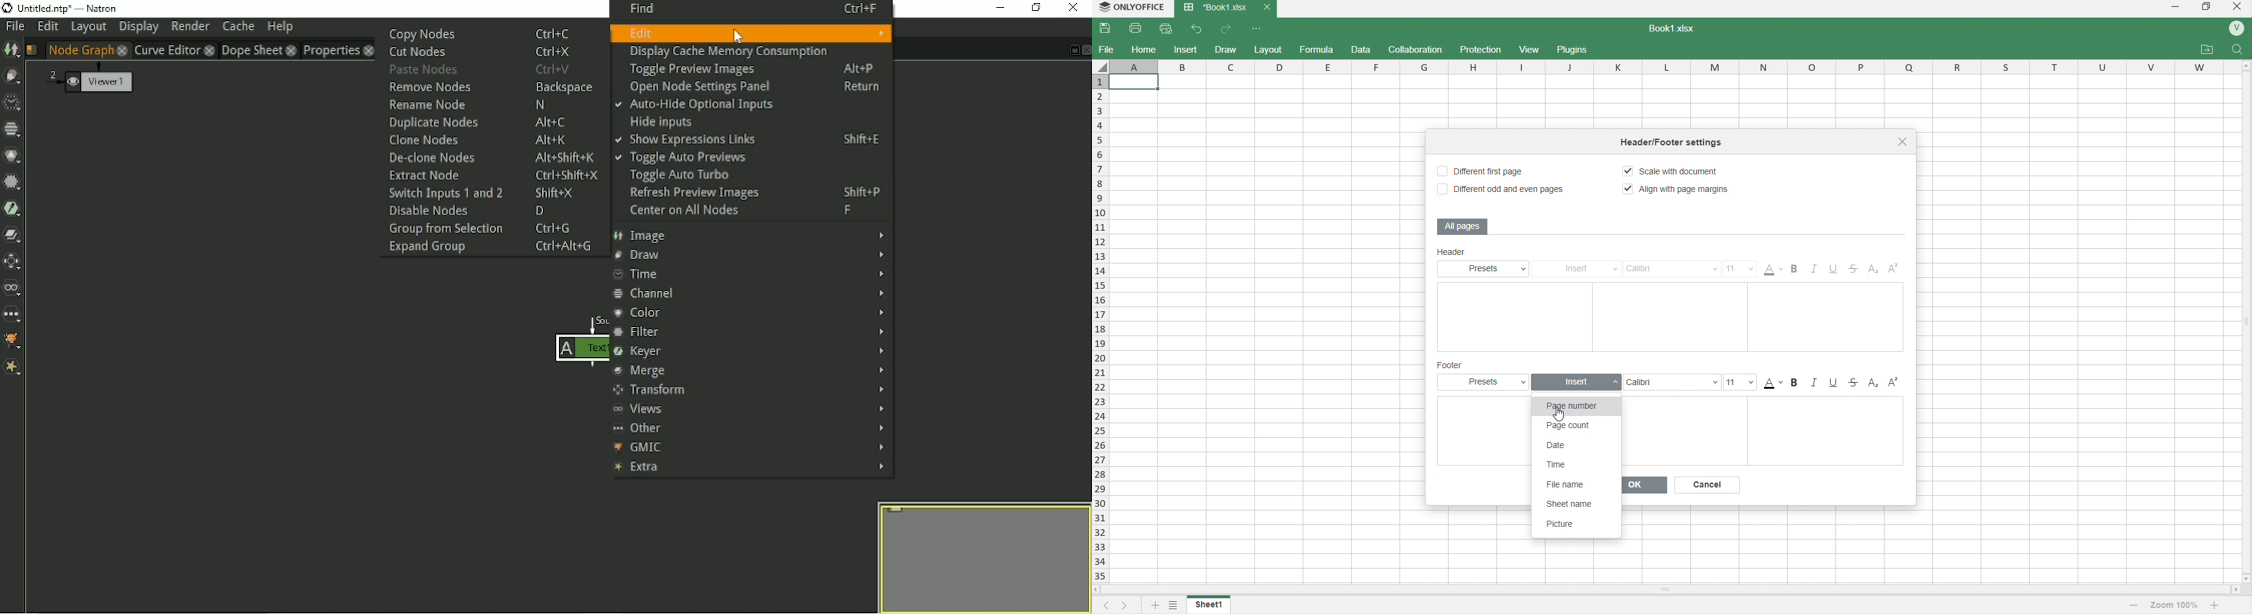 Image resolution: width=2268 pixels, height=616 pixels. Describe the element at coordinates (1133, 82) in the screenshot. I see `current cell` at that location.